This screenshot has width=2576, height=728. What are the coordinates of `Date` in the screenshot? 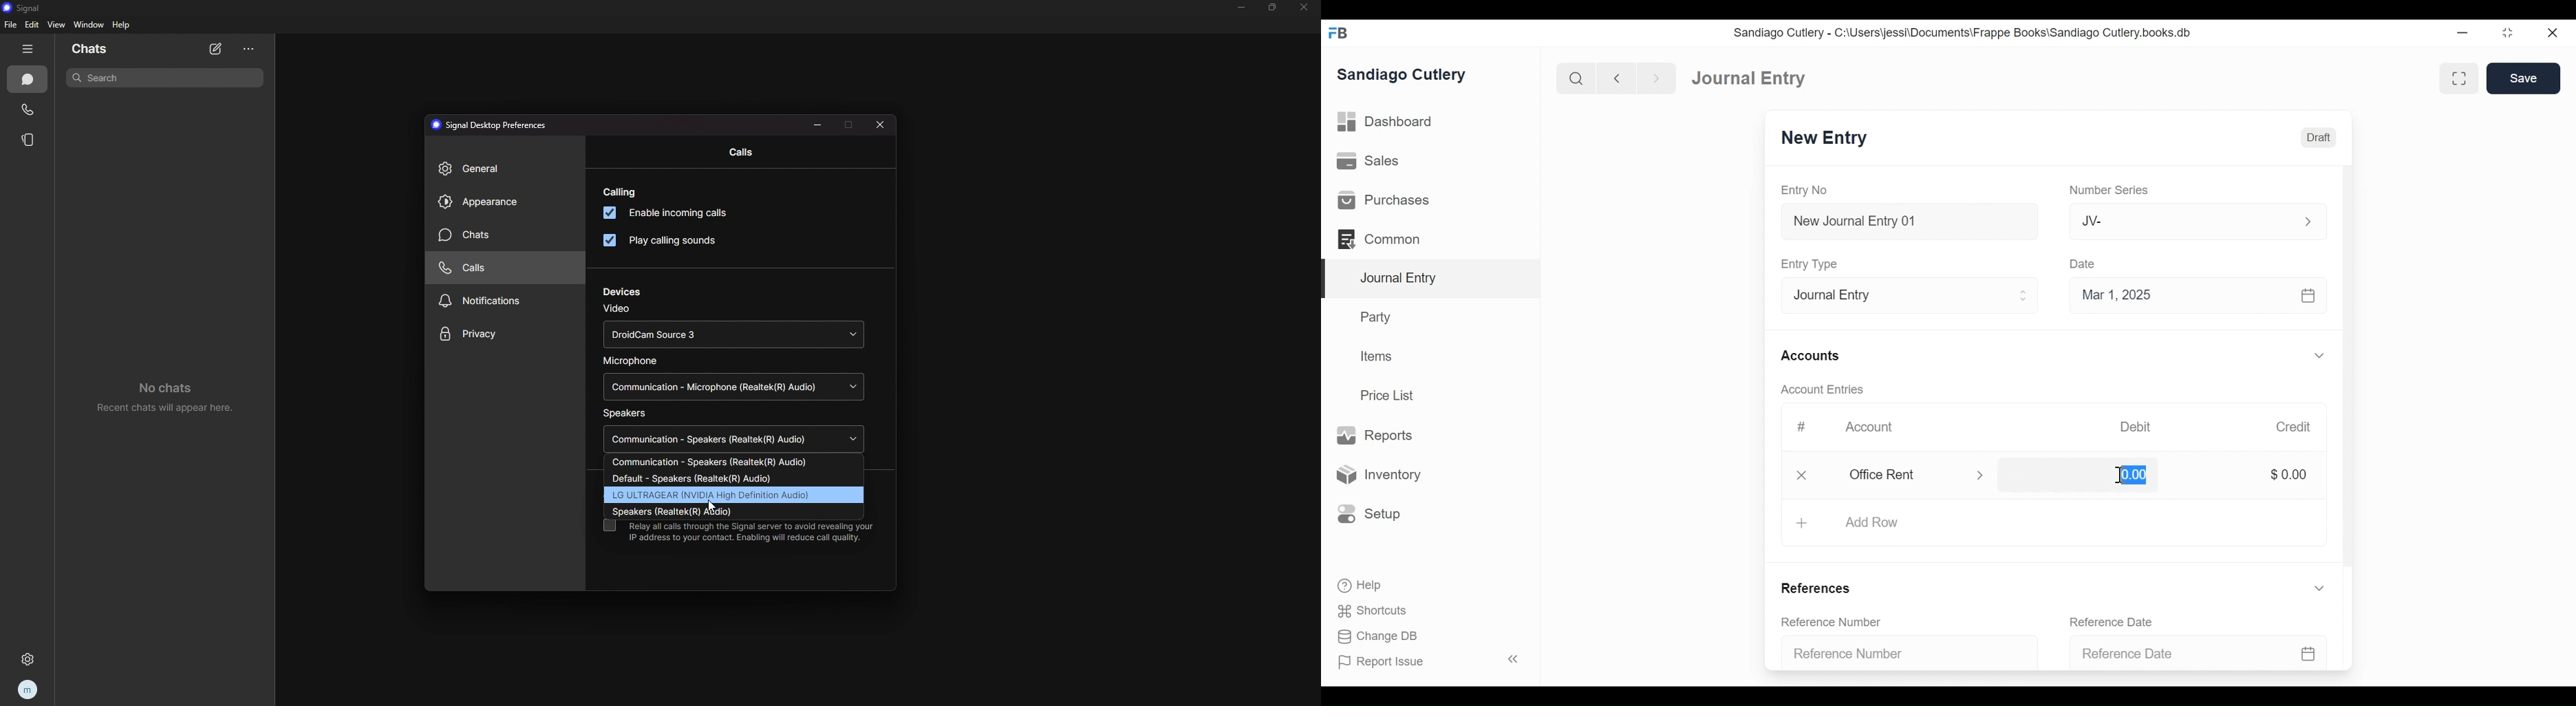 It's located at (2083, 263).